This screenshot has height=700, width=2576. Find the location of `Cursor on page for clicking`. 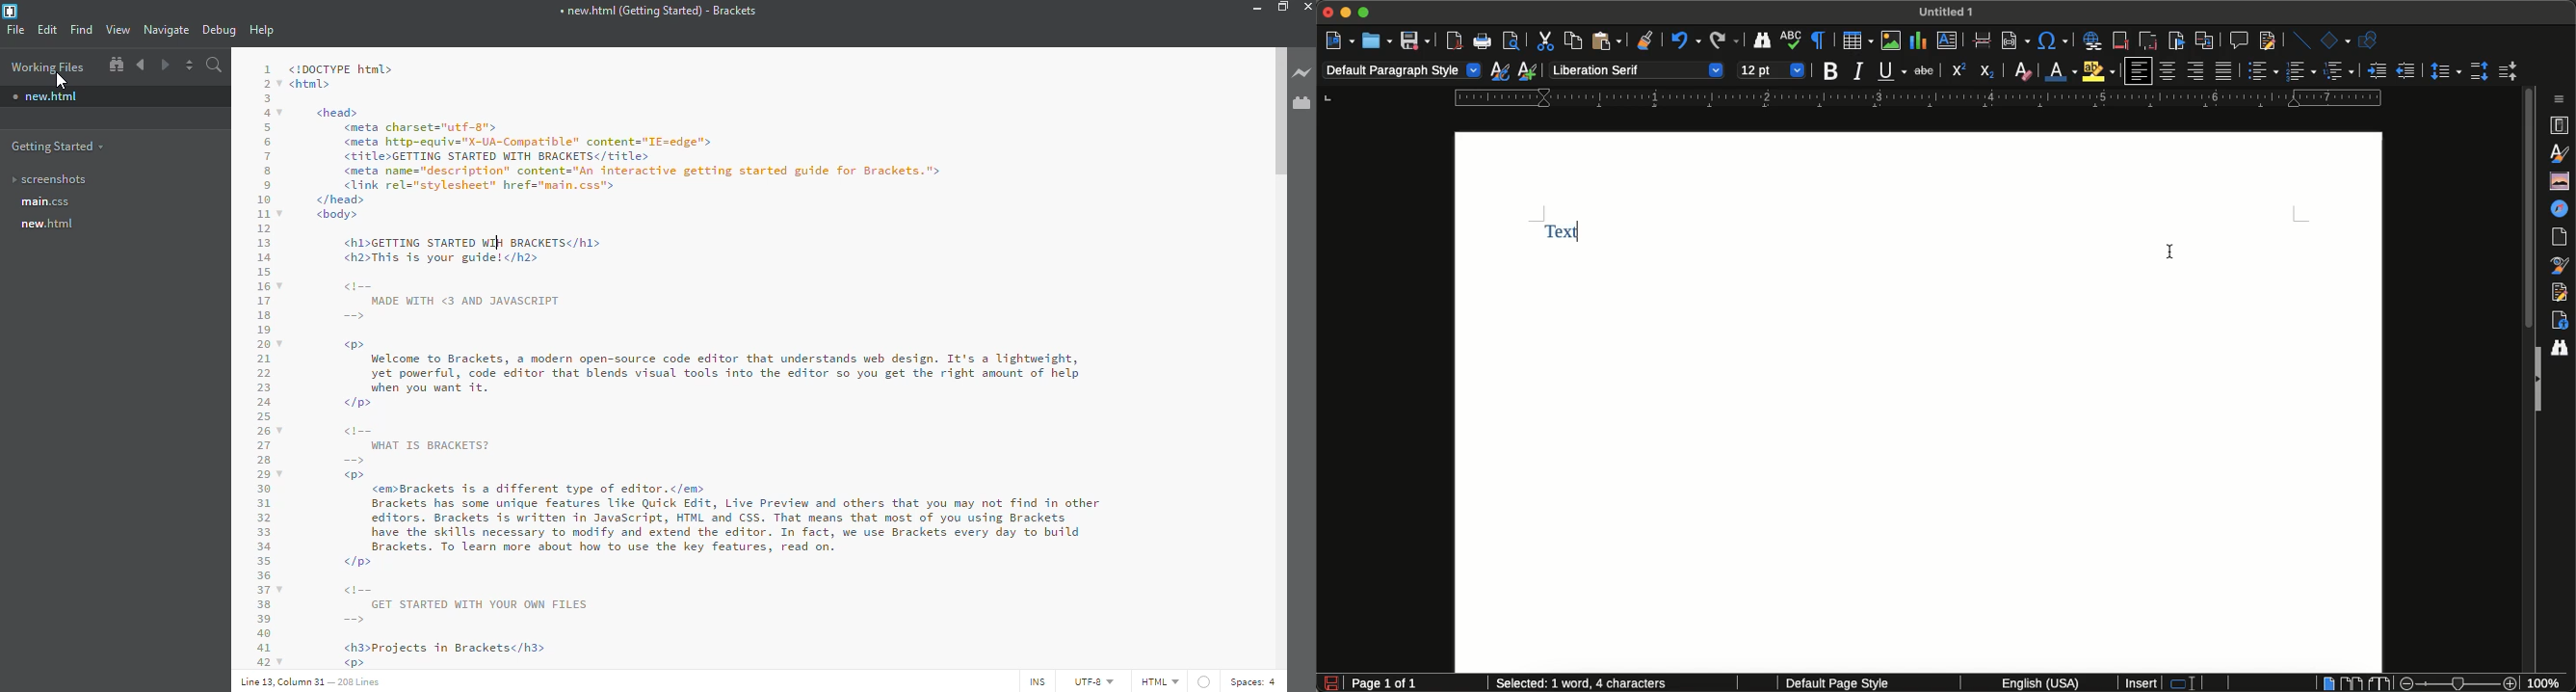

Cursor on page for clicking is located at coordinates (2174, 247).